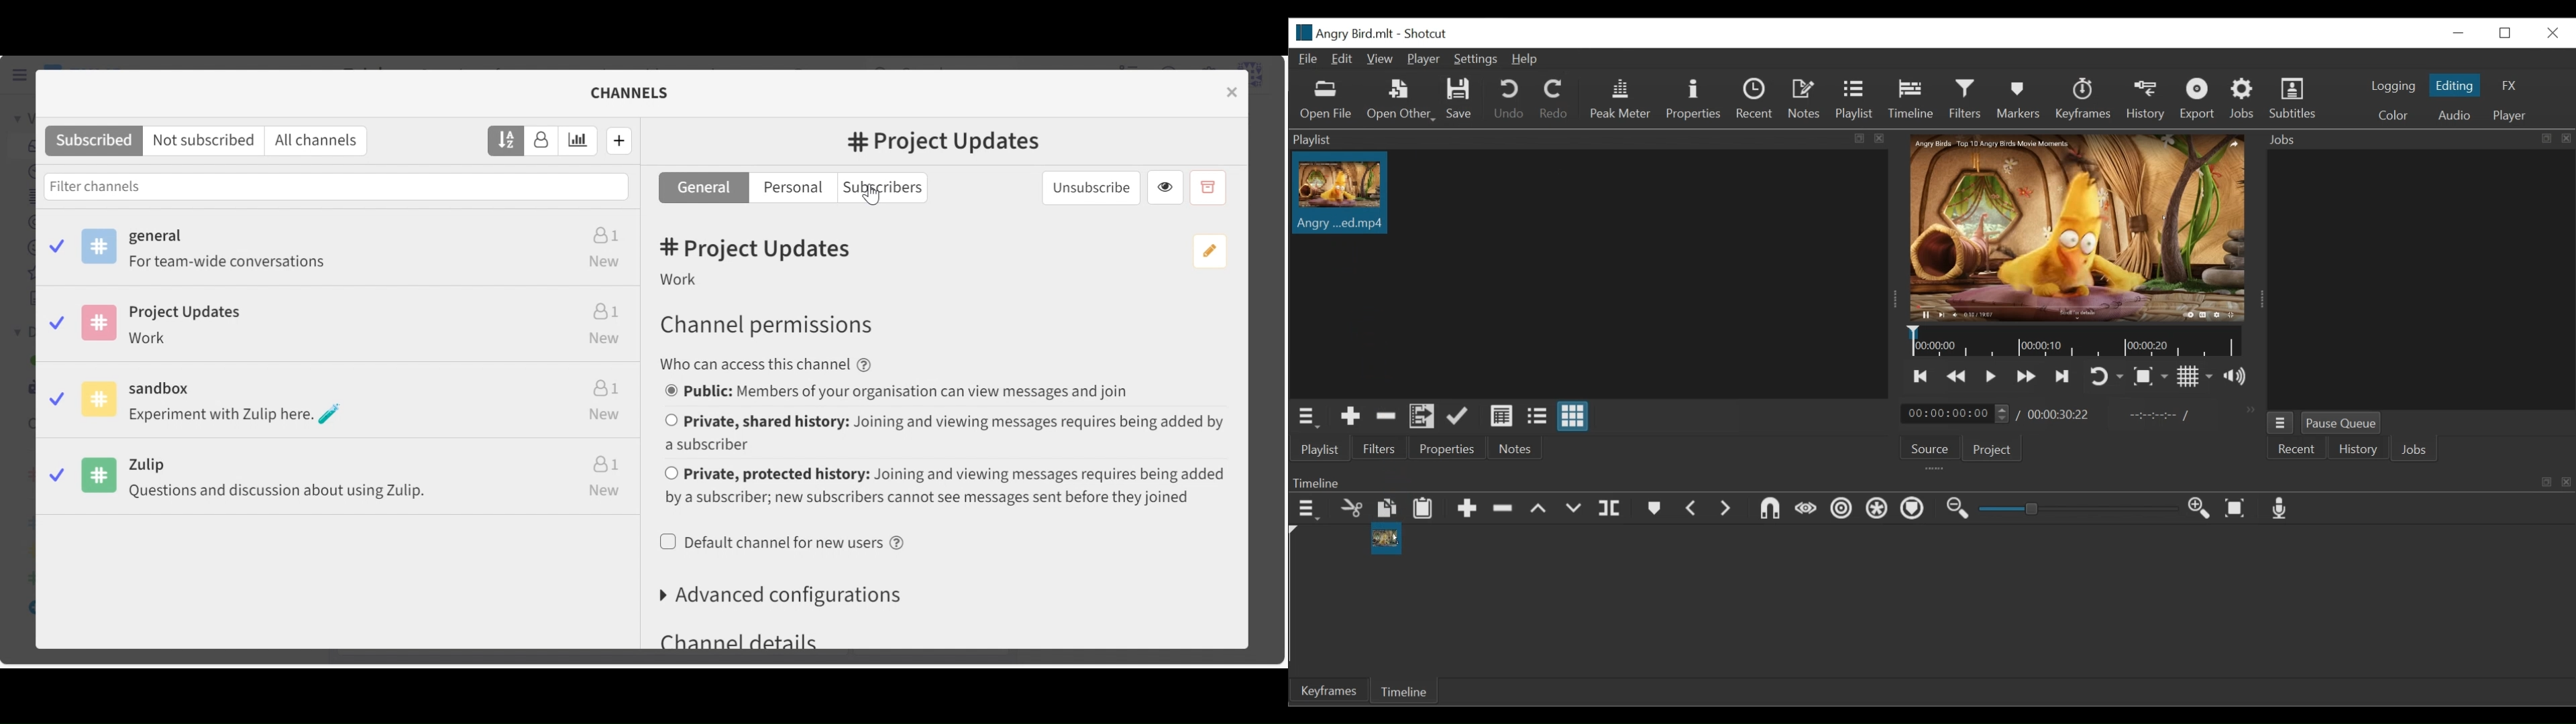  I want to click on Toggle play or pause (space), so click(1990, 375).